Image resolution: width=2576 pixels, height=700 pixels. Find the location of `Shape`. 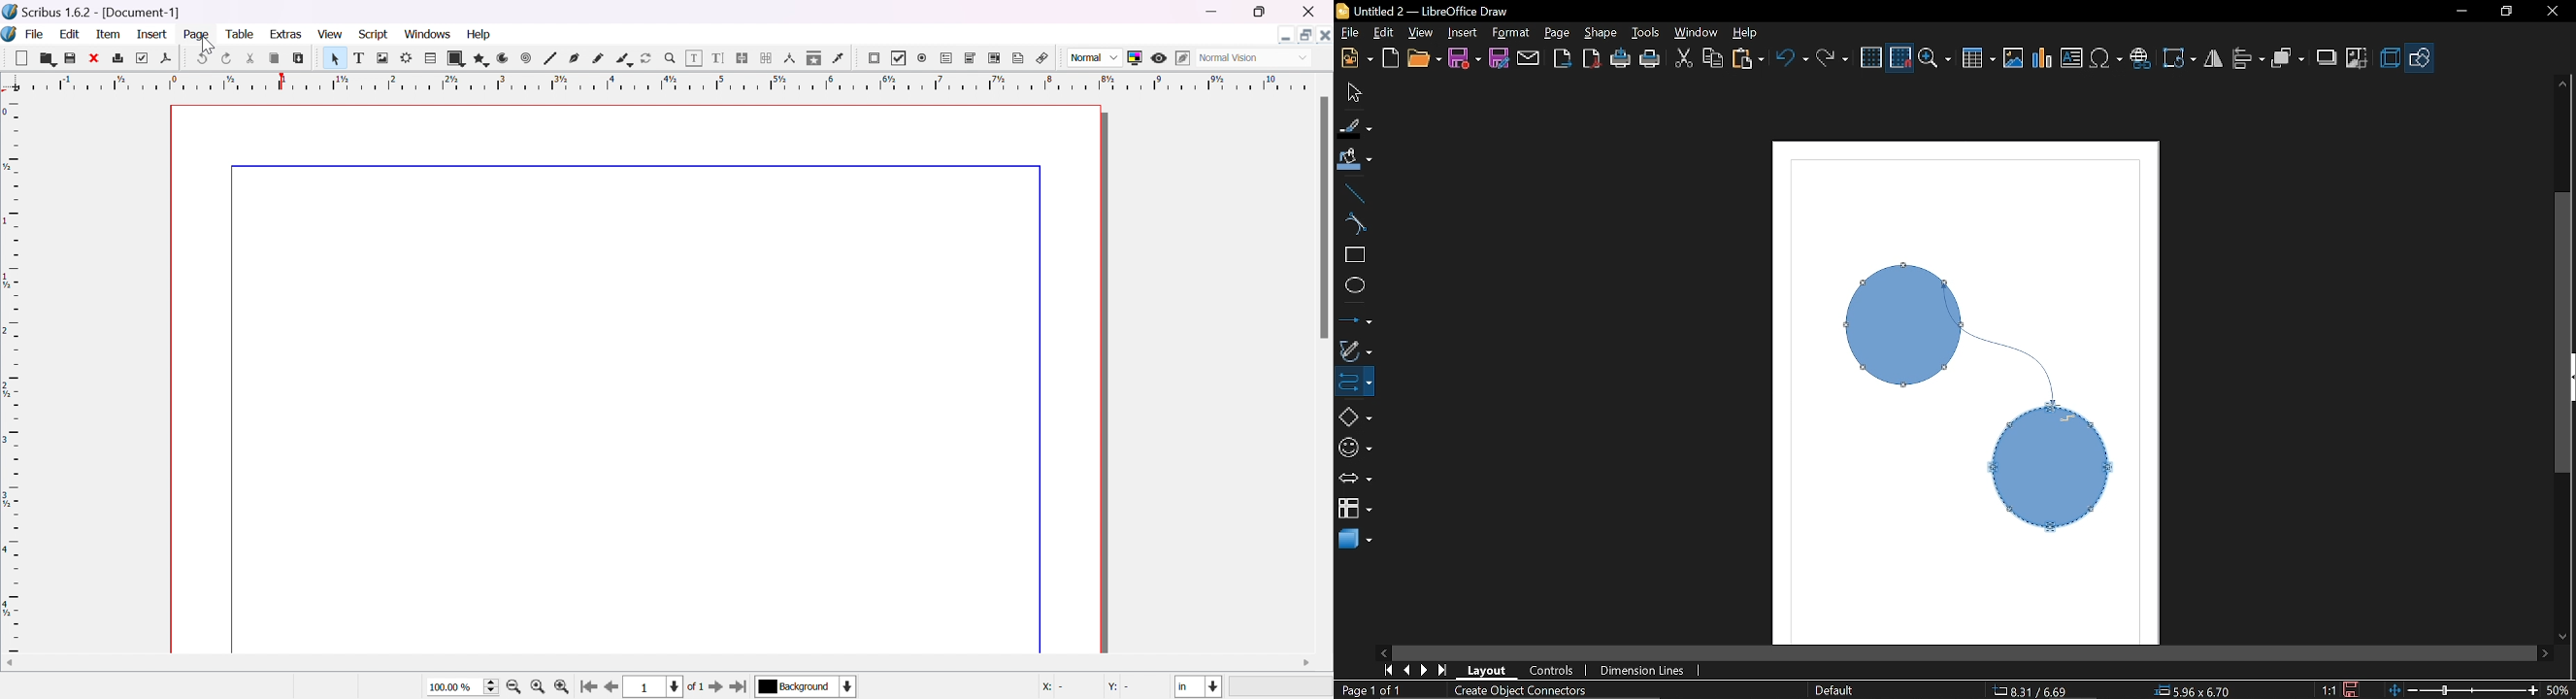

Shape is located at coordinates (1601, 33).